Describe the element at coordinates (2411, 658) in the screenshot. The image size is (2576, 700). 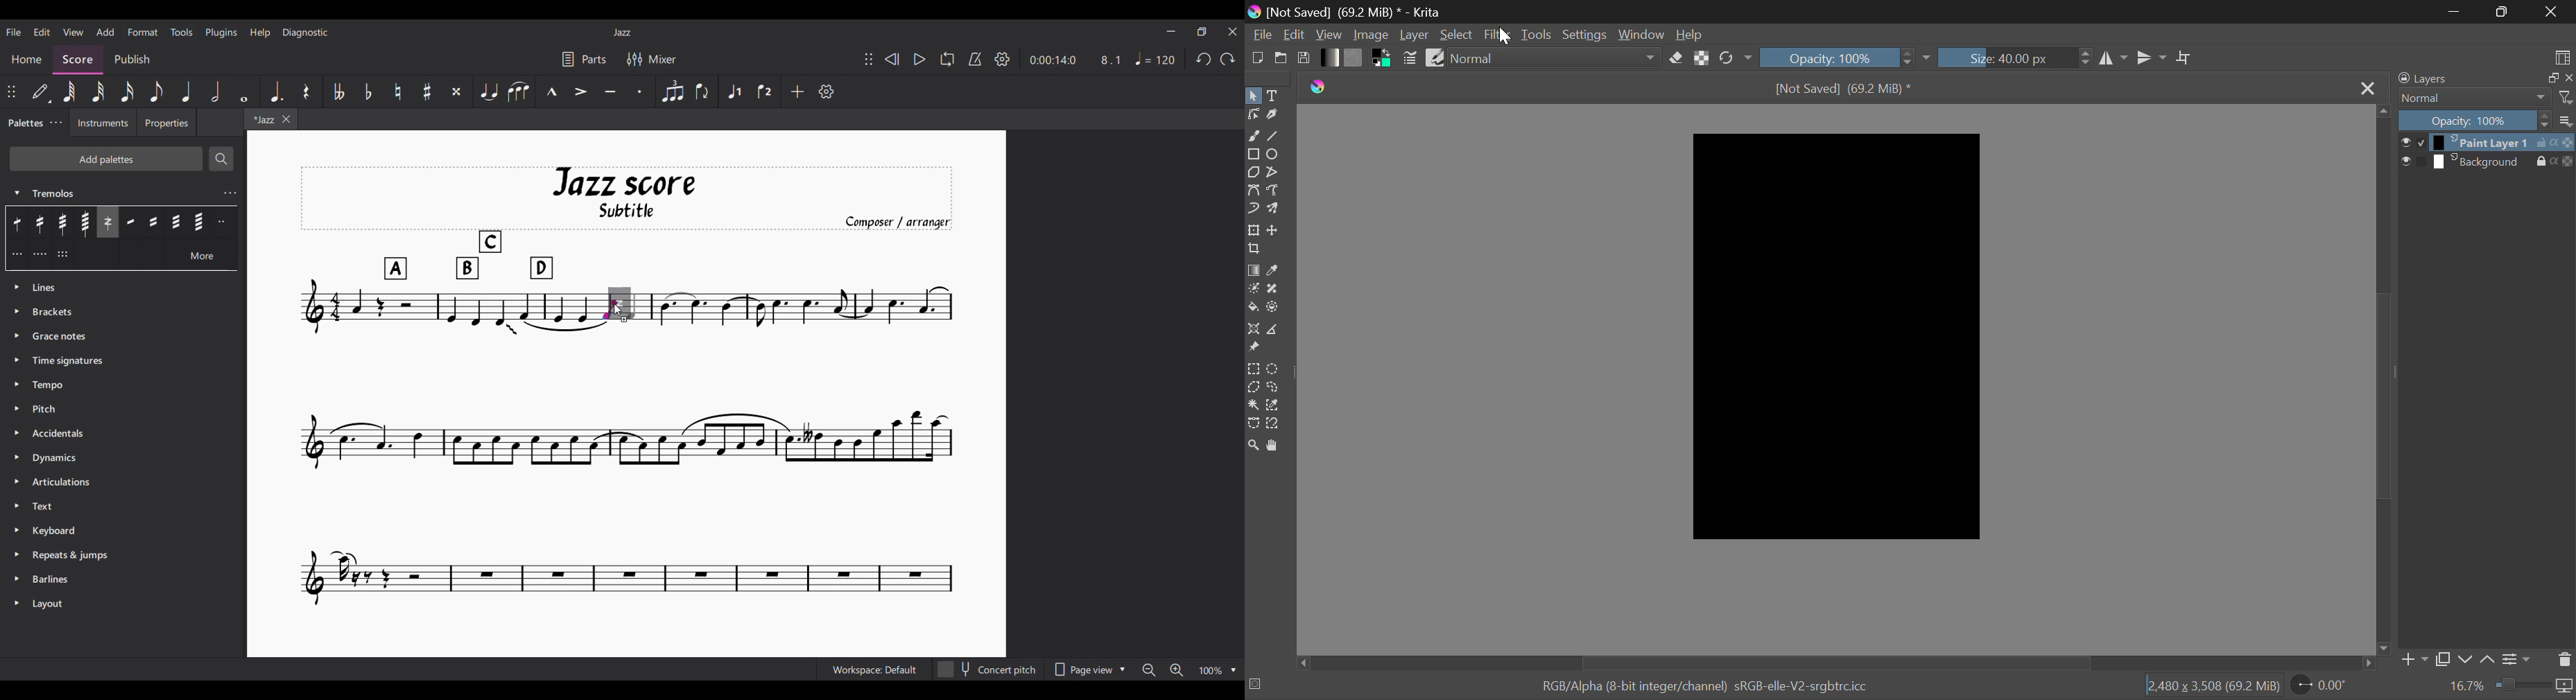
I see `Add Layer` at that location.